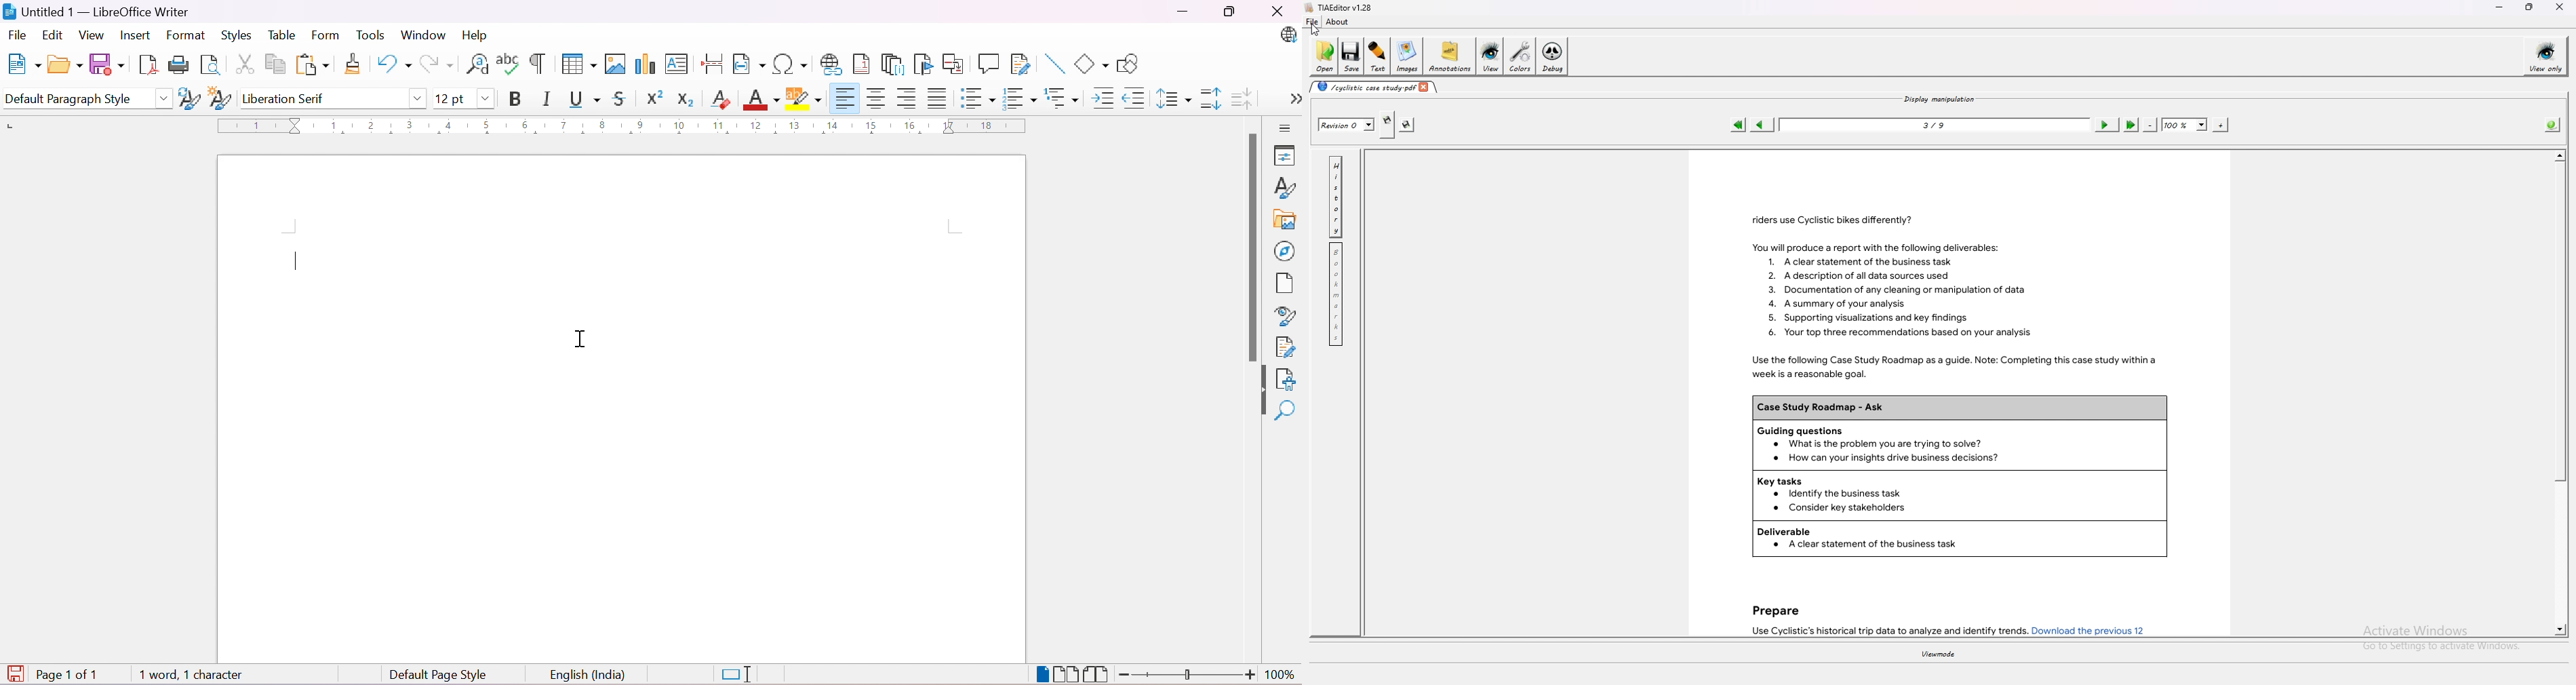  What do you see at coordinates (538, 64) in the screenshot?
I see `Toggle Formatting Marks` at bounding box center [538, 64].